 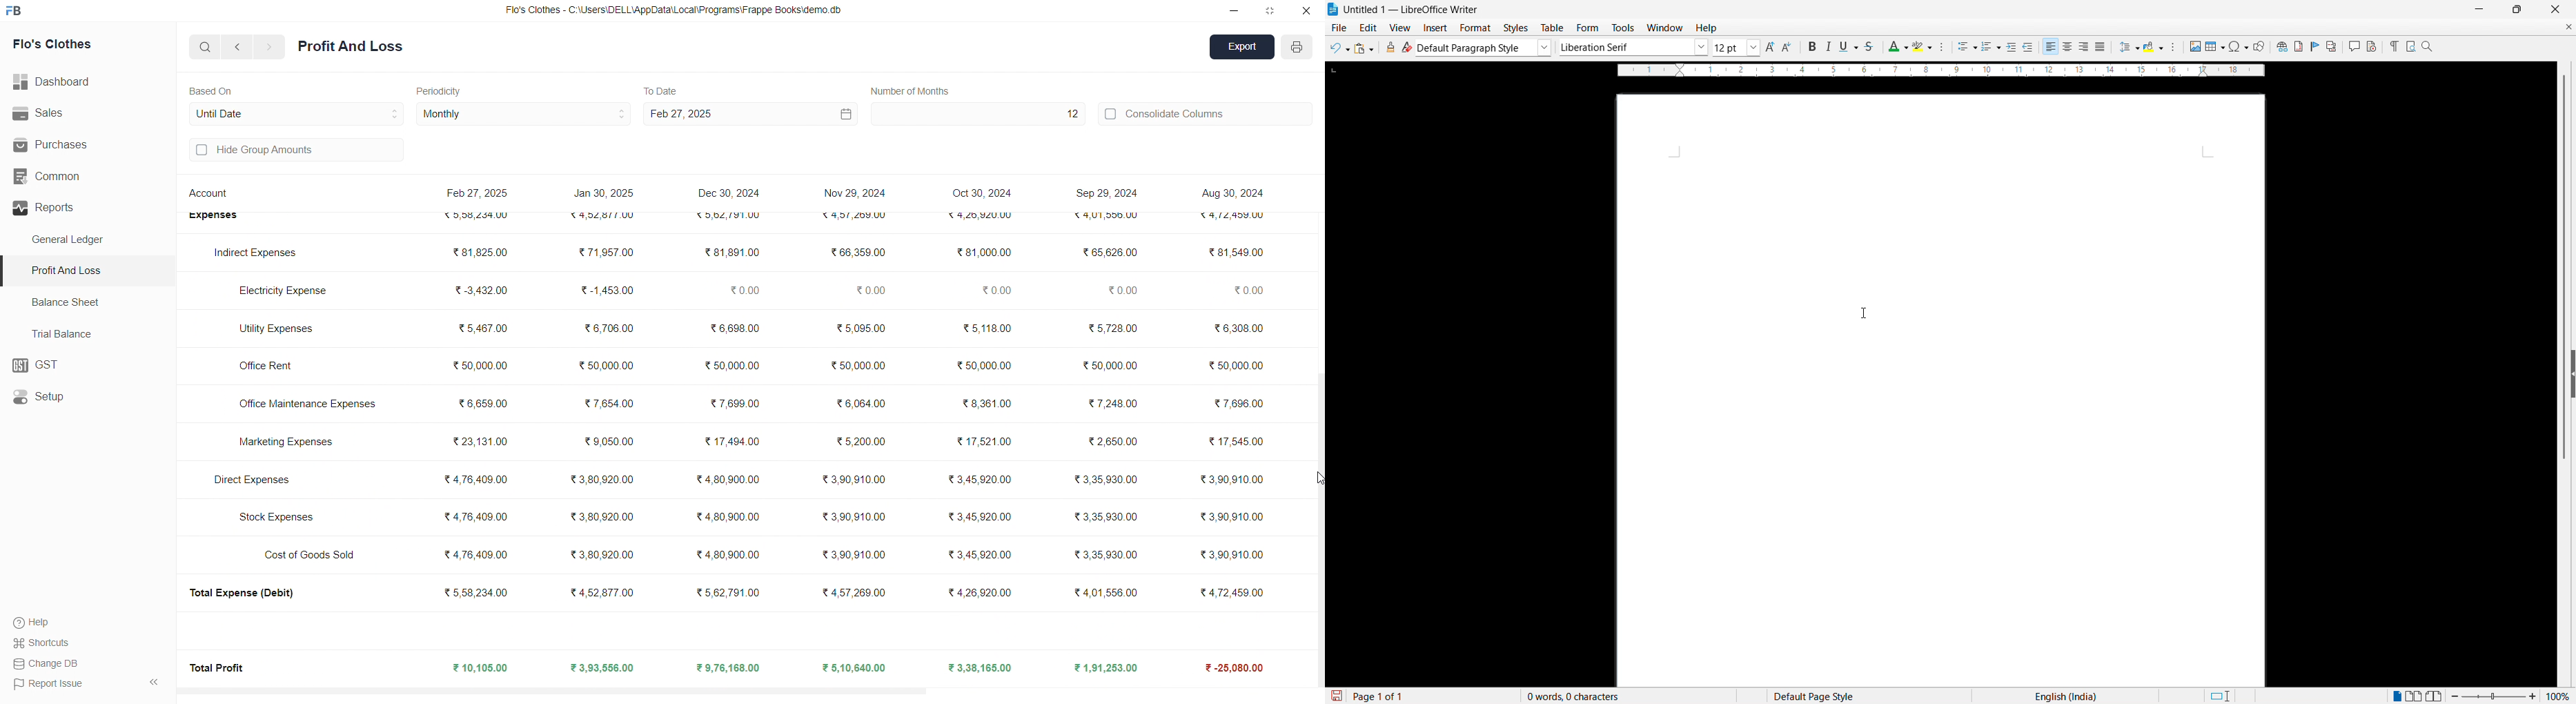 What do you see at coordinates (980, 591) in the screenshot?
I see `₹4,26,920.00` at bounding box center [980, 591].